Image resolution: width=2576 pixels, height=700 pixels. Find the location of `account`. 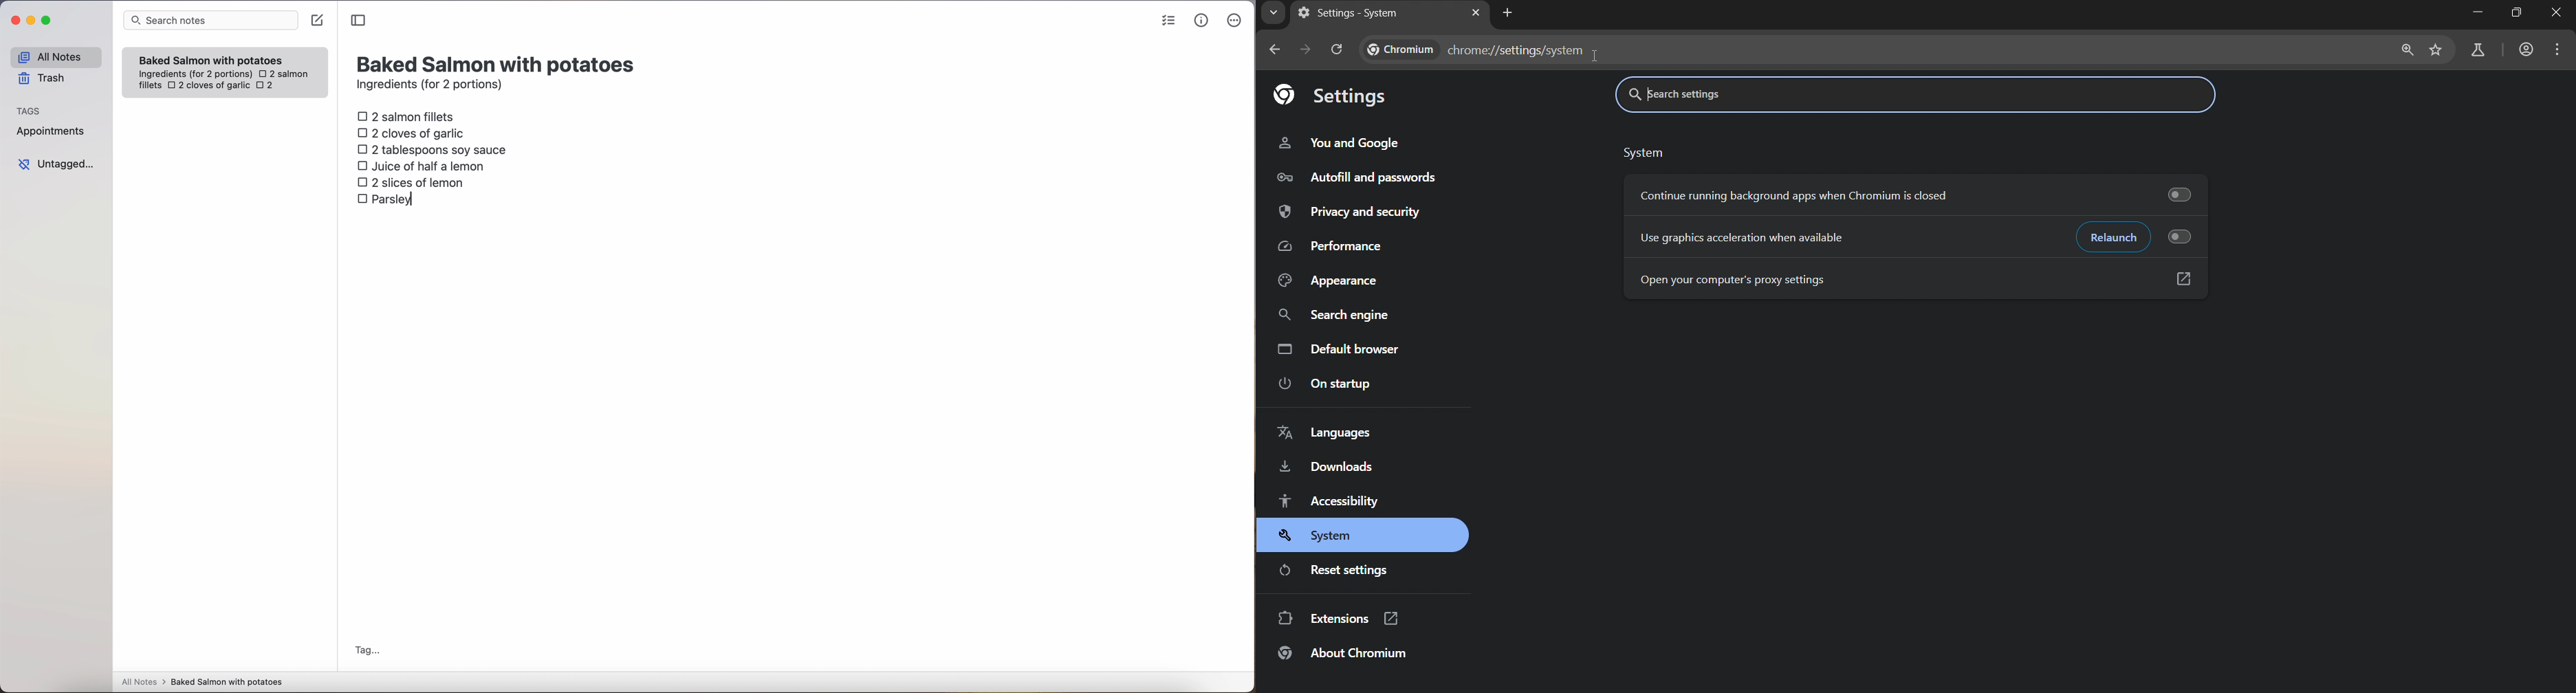

account is located at coordinates (2527, 51).